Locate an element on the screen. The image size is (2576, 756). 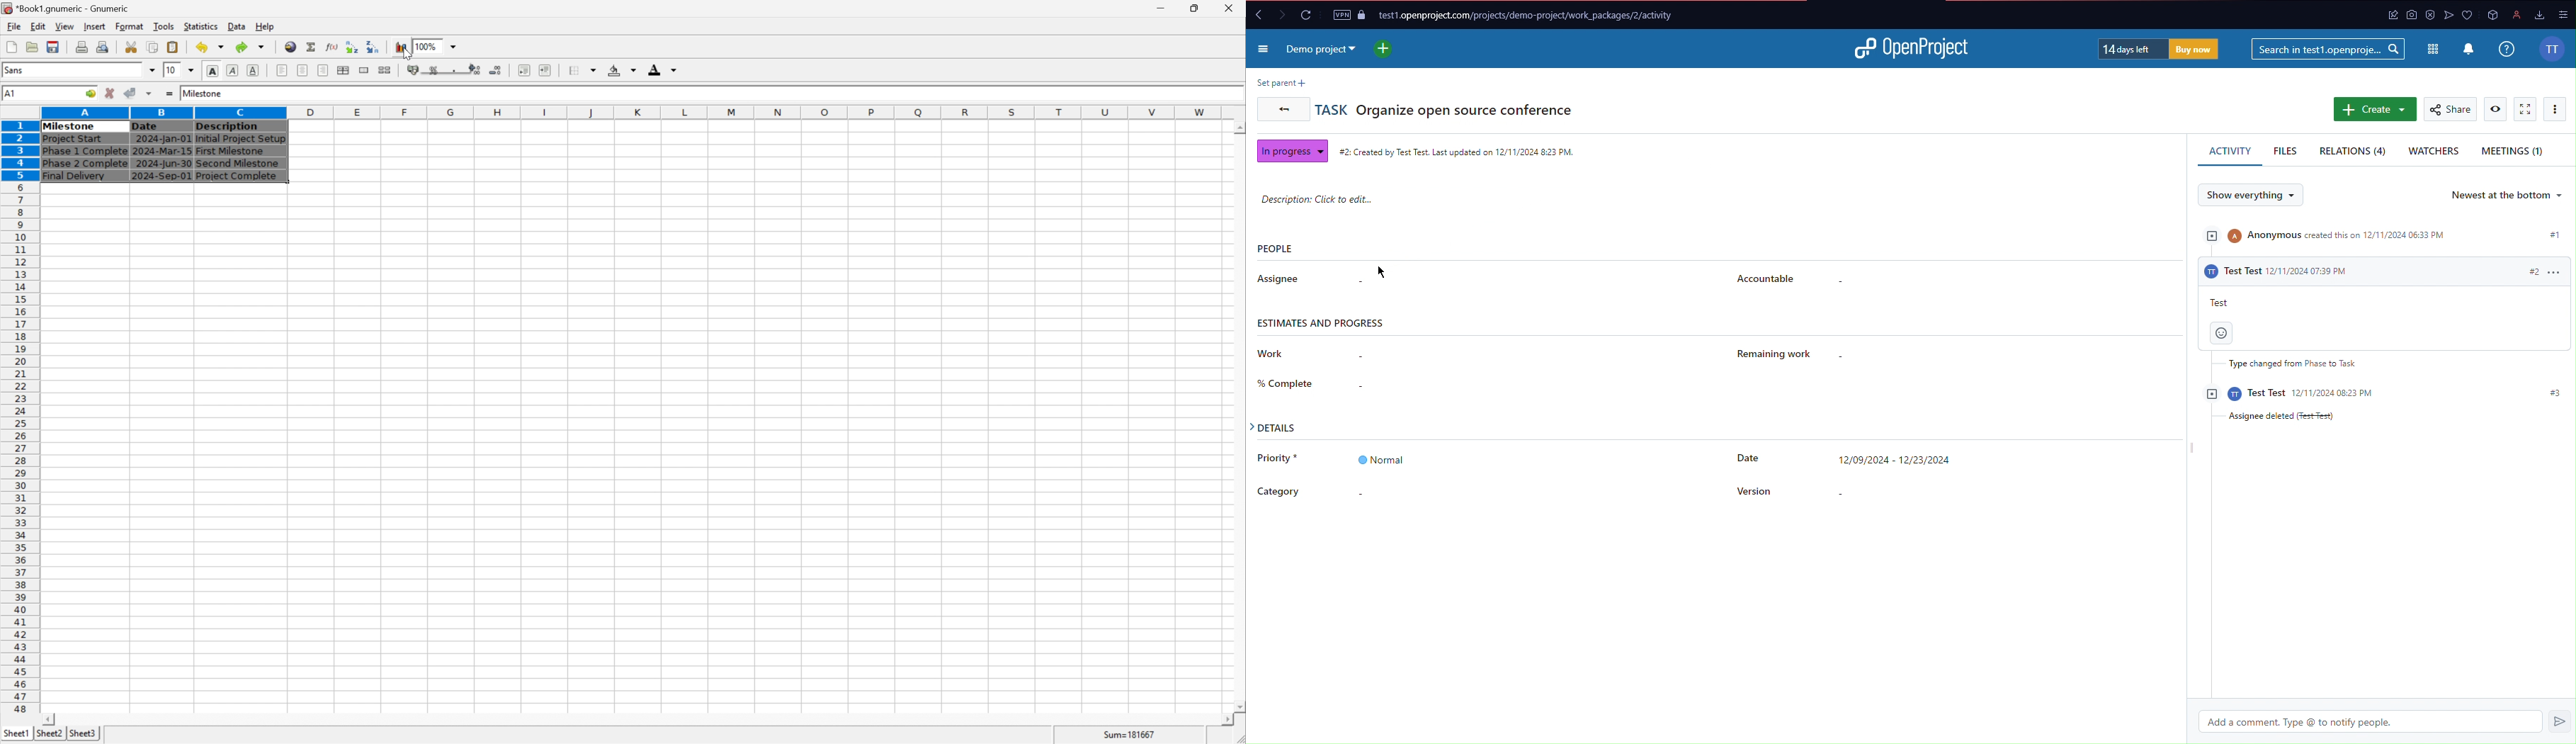
insert a hyperlink is located at coordinates (292, 47).